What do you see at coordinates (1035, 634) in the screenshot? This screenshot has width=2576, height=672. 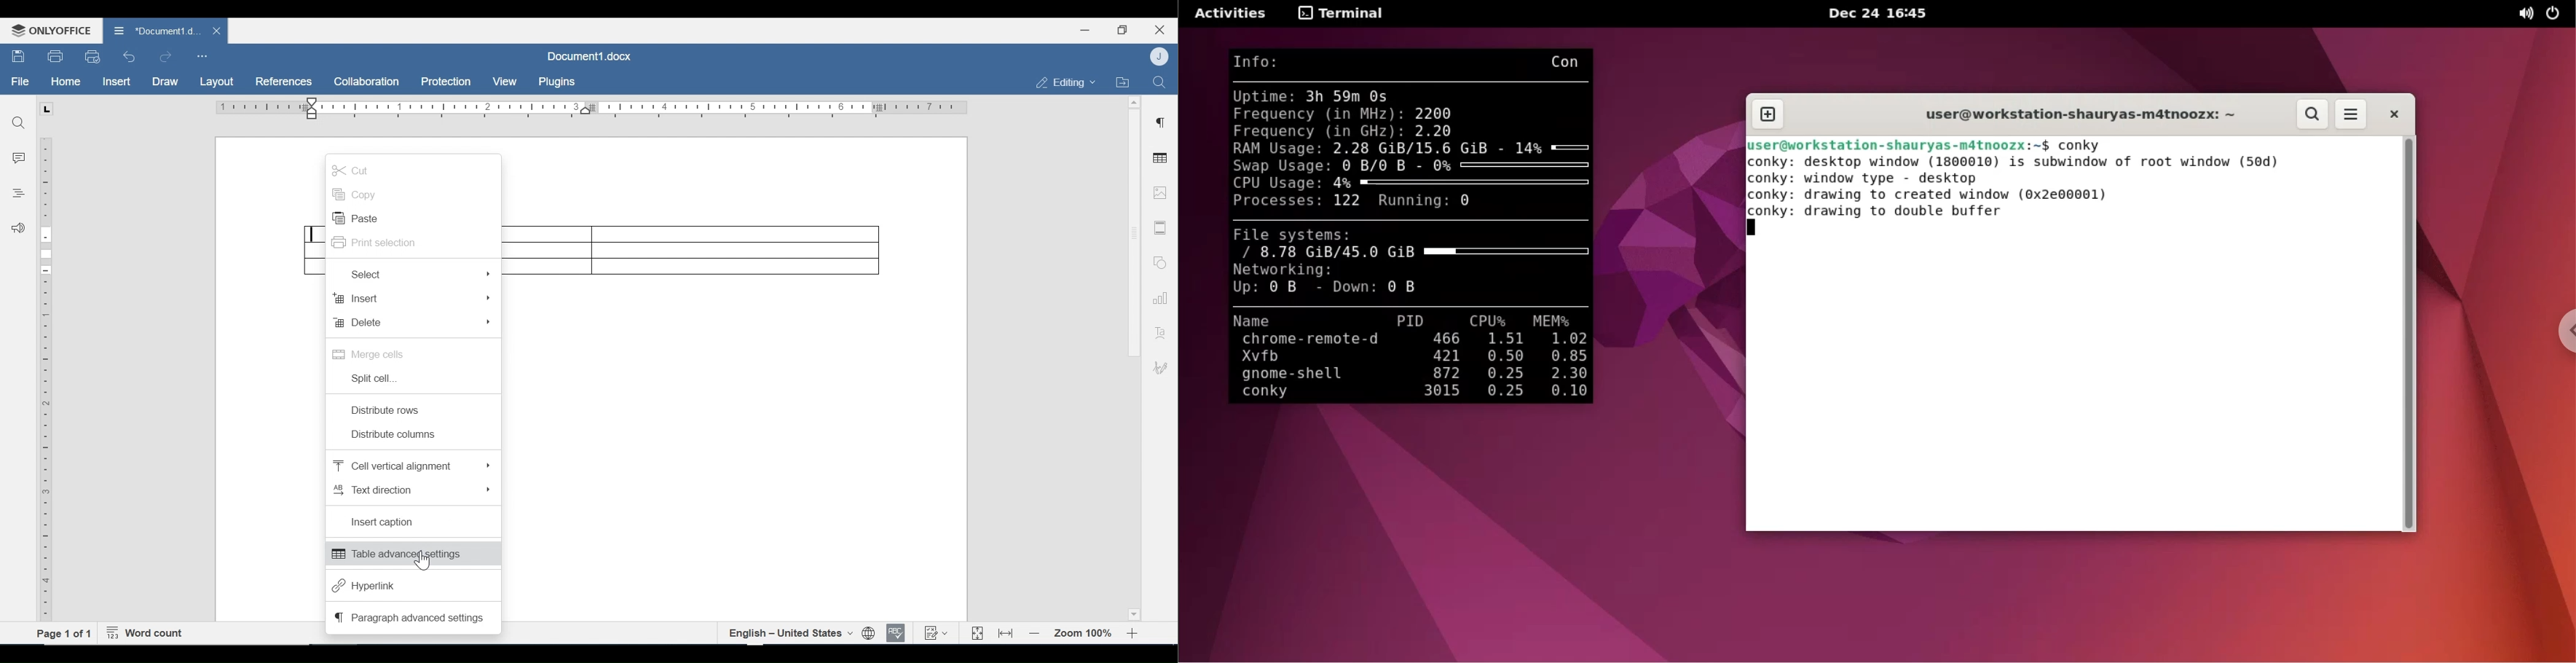 I see `Zoom out` at bounding box center [1035, 634].